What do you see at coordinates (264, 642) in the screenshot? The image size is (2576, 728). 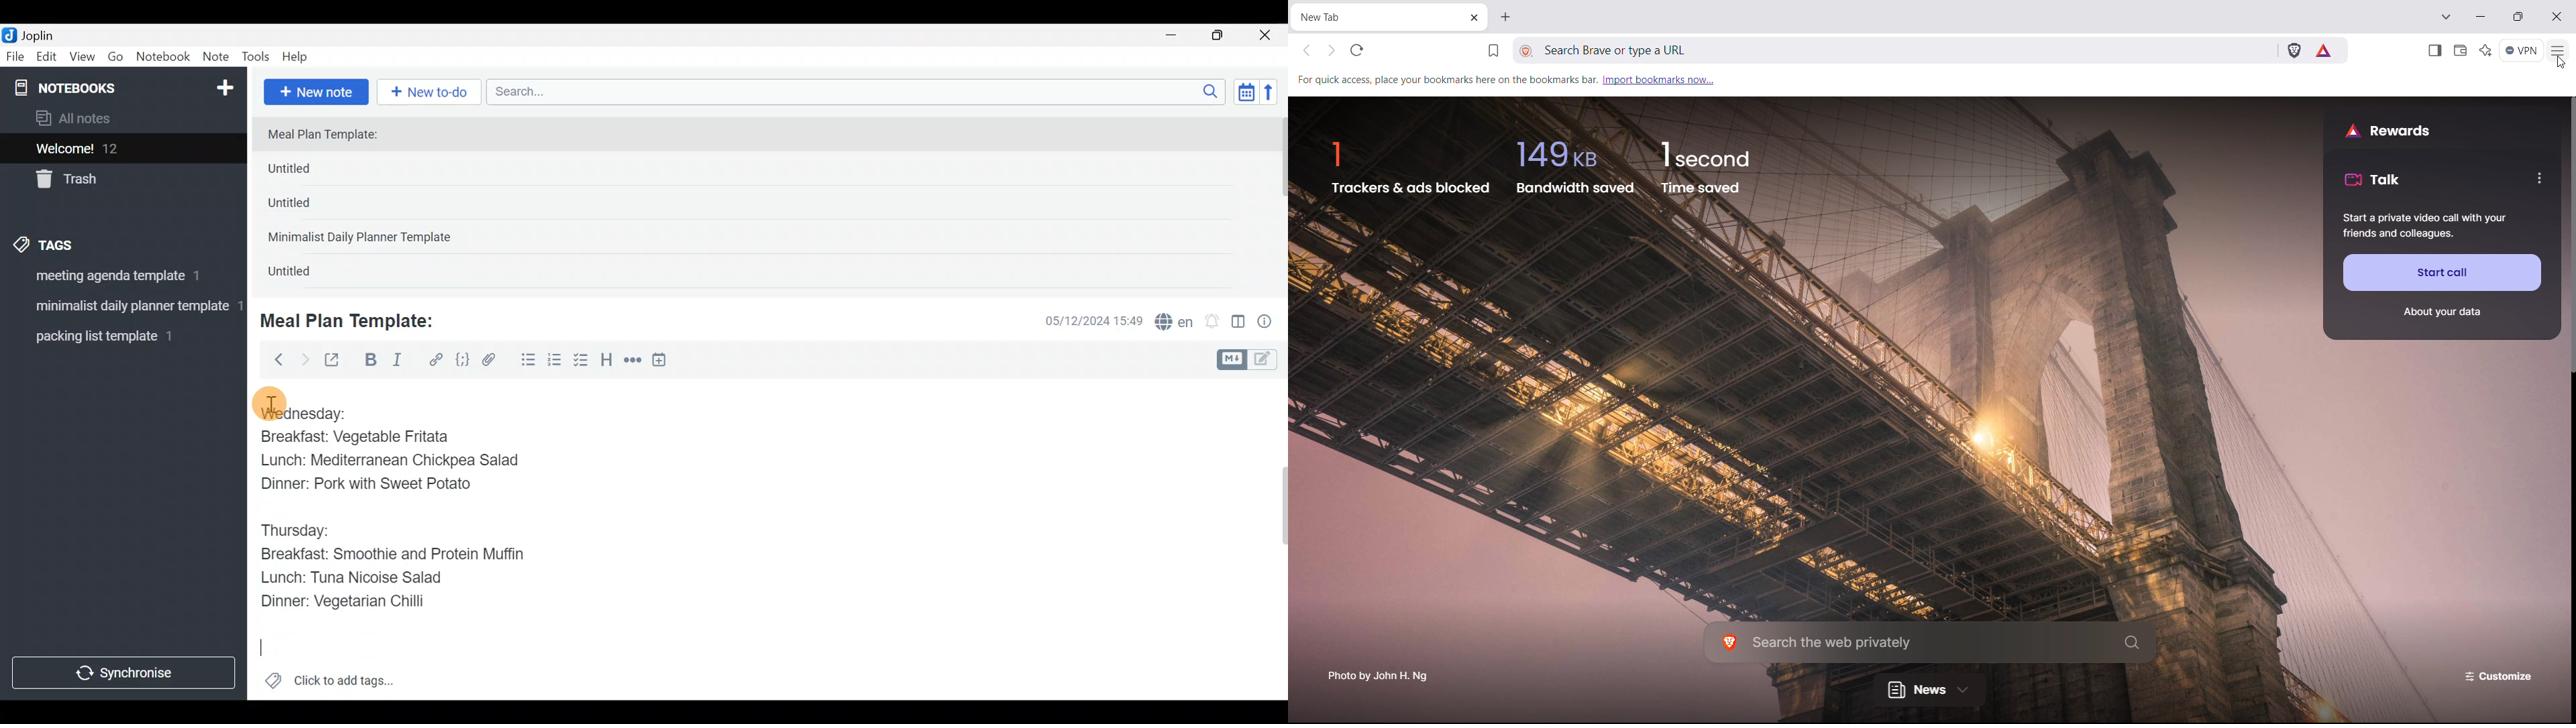 I see `Cursor` at bounding box center [264, 642].